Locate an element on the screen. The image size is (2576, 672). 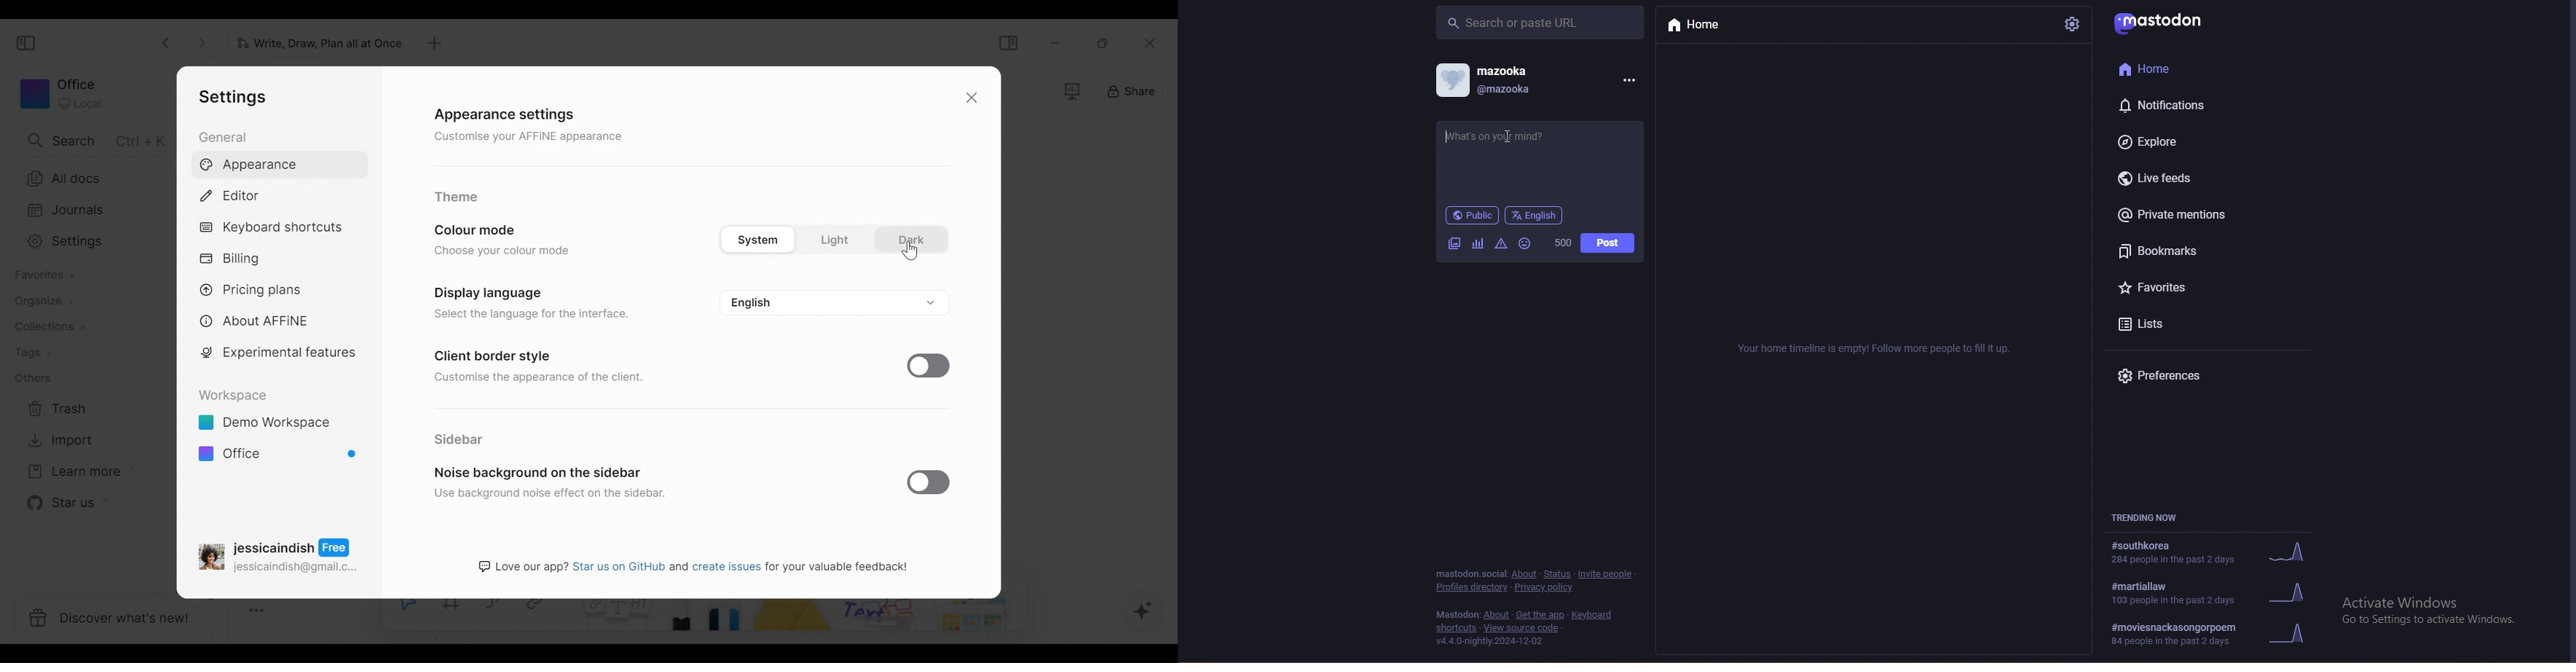
#moviesnackasongorpoem is located at coordinates (2211, 632).